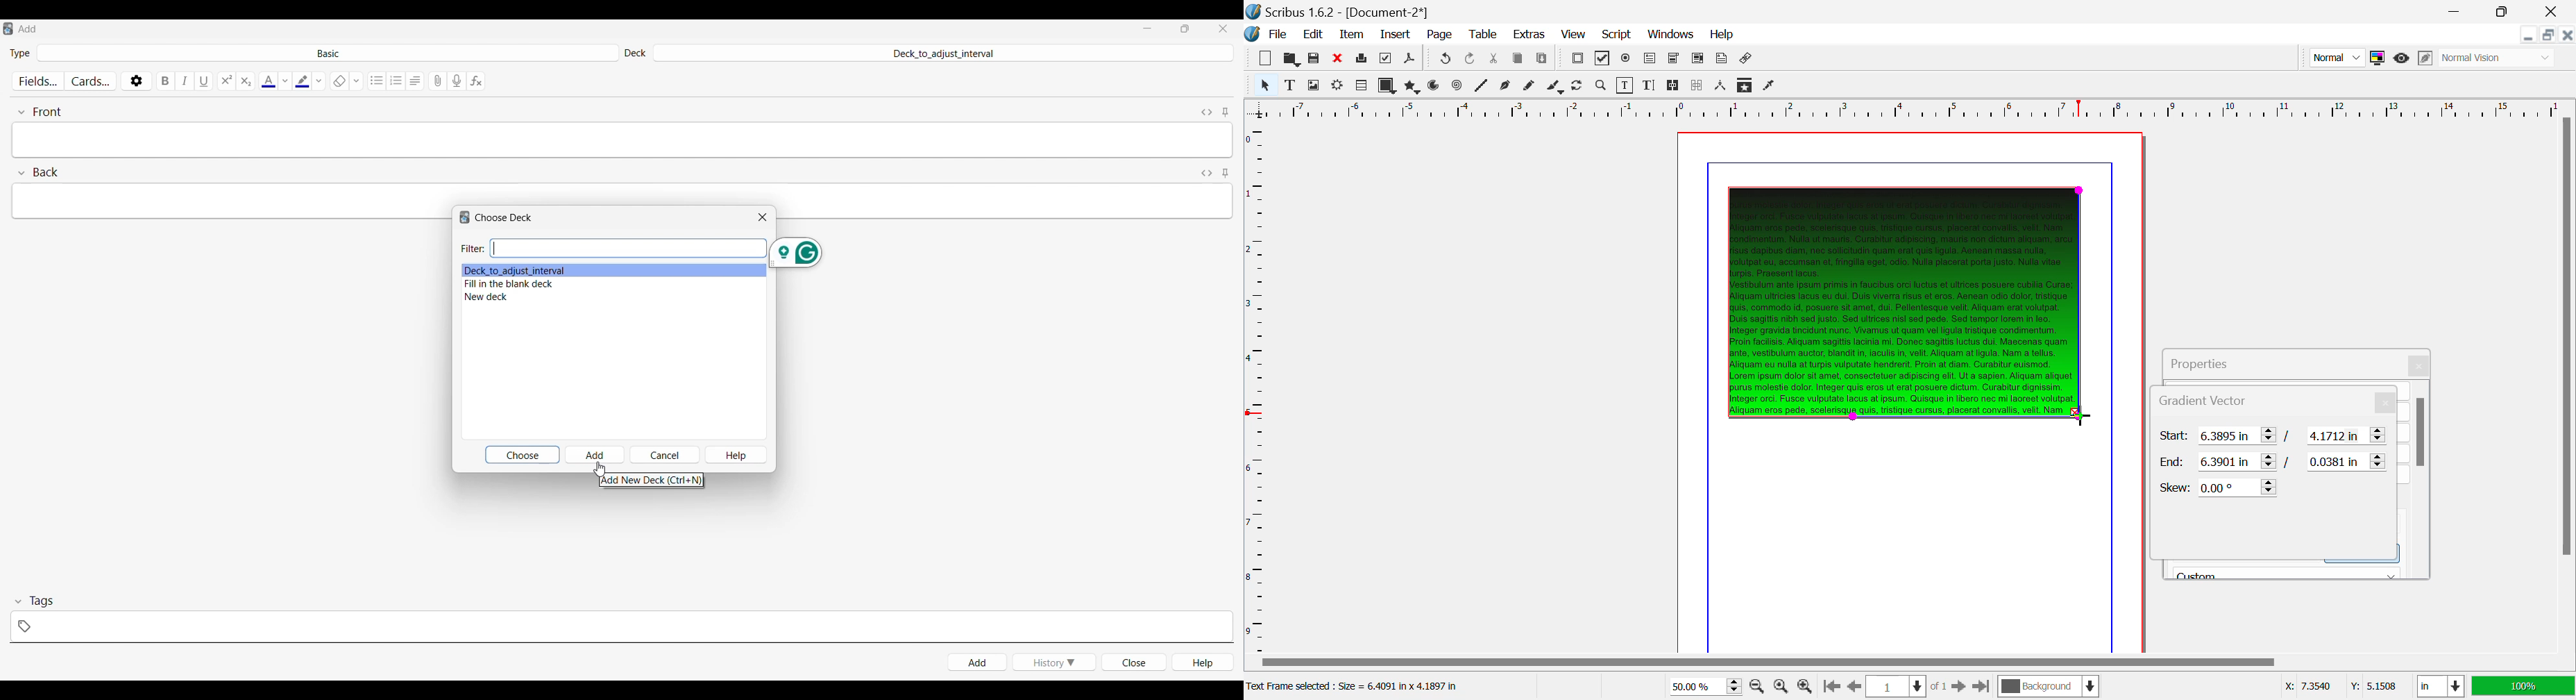  What do you see at coordinates (504, 218) in the screenshot?
I see `Window name` at bounding box center [504, 218].